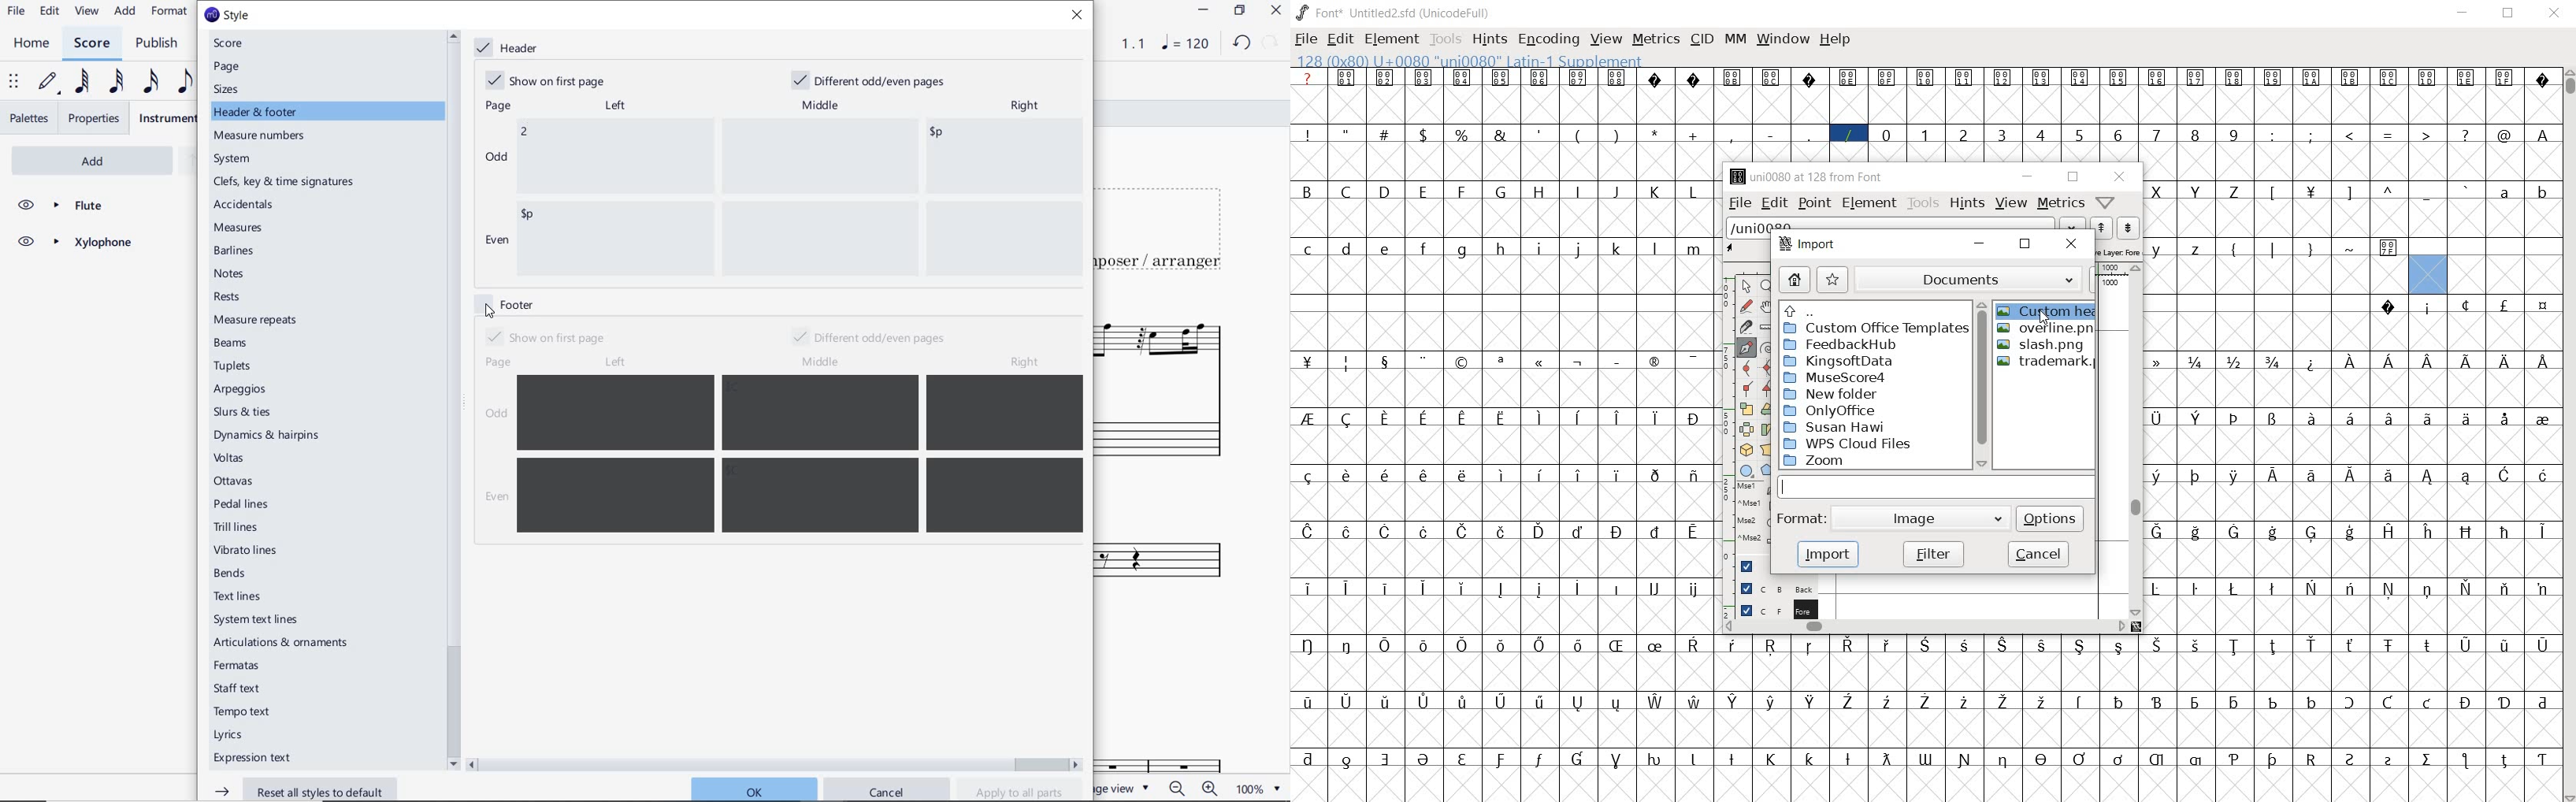  Describe the element at coordinates (1891, 518) in the screenshot. I see `format` at that location.